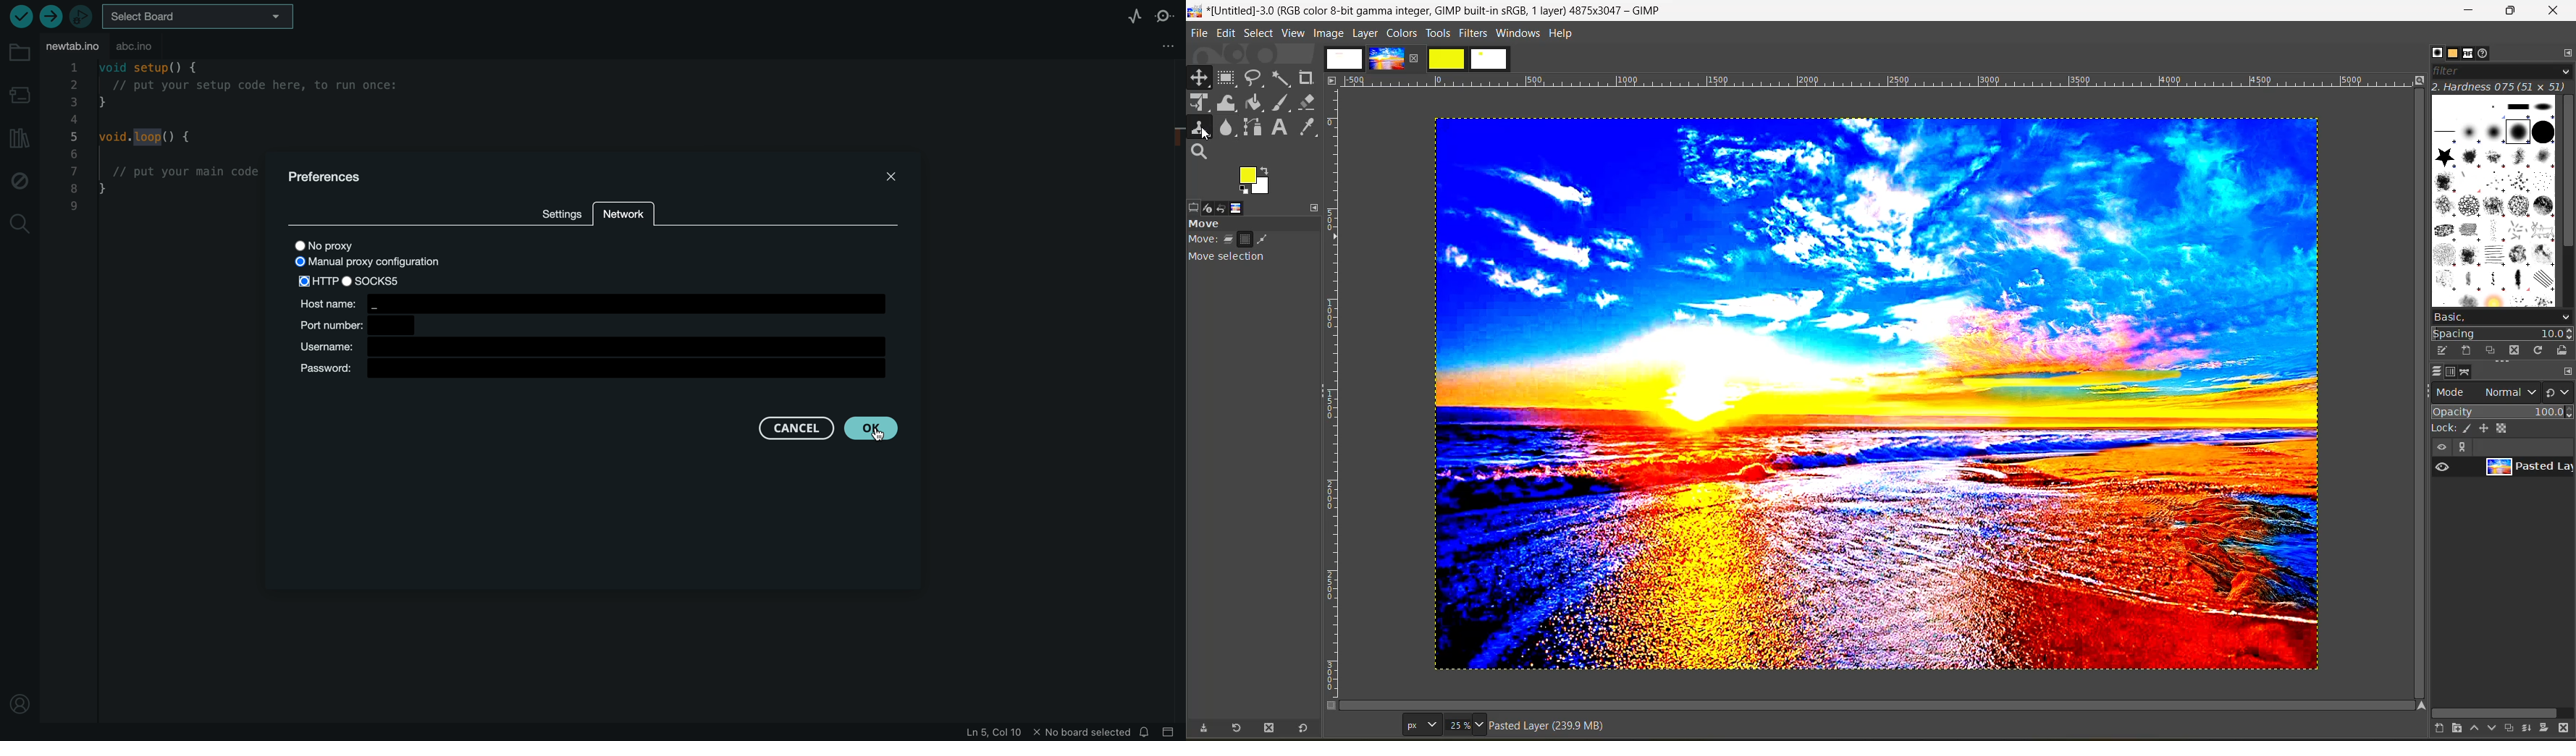 This screenshot has height=756, width=2576. What do you see at coordinates (1200, 128) in the screenshot?
I see `clone tool` at bounding box center [1200, 128].